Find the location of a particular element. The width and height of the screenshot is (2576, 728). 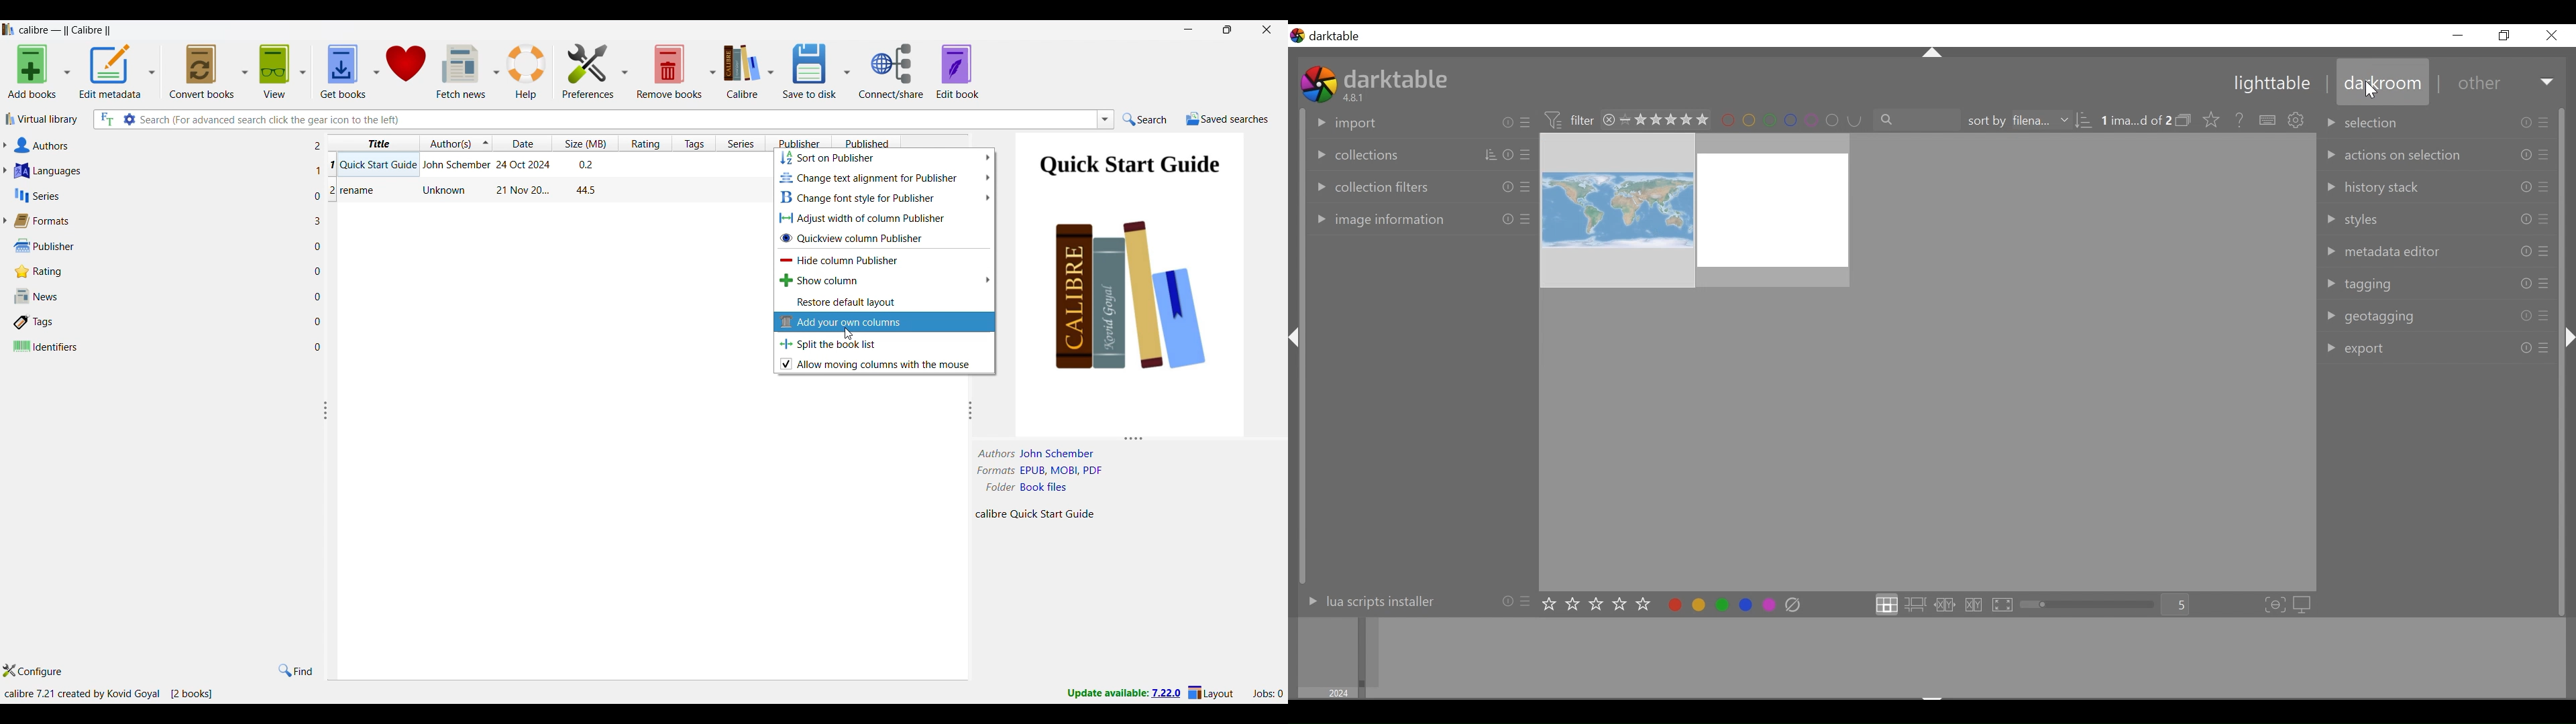

Other is located at coordinates (2506, 81).